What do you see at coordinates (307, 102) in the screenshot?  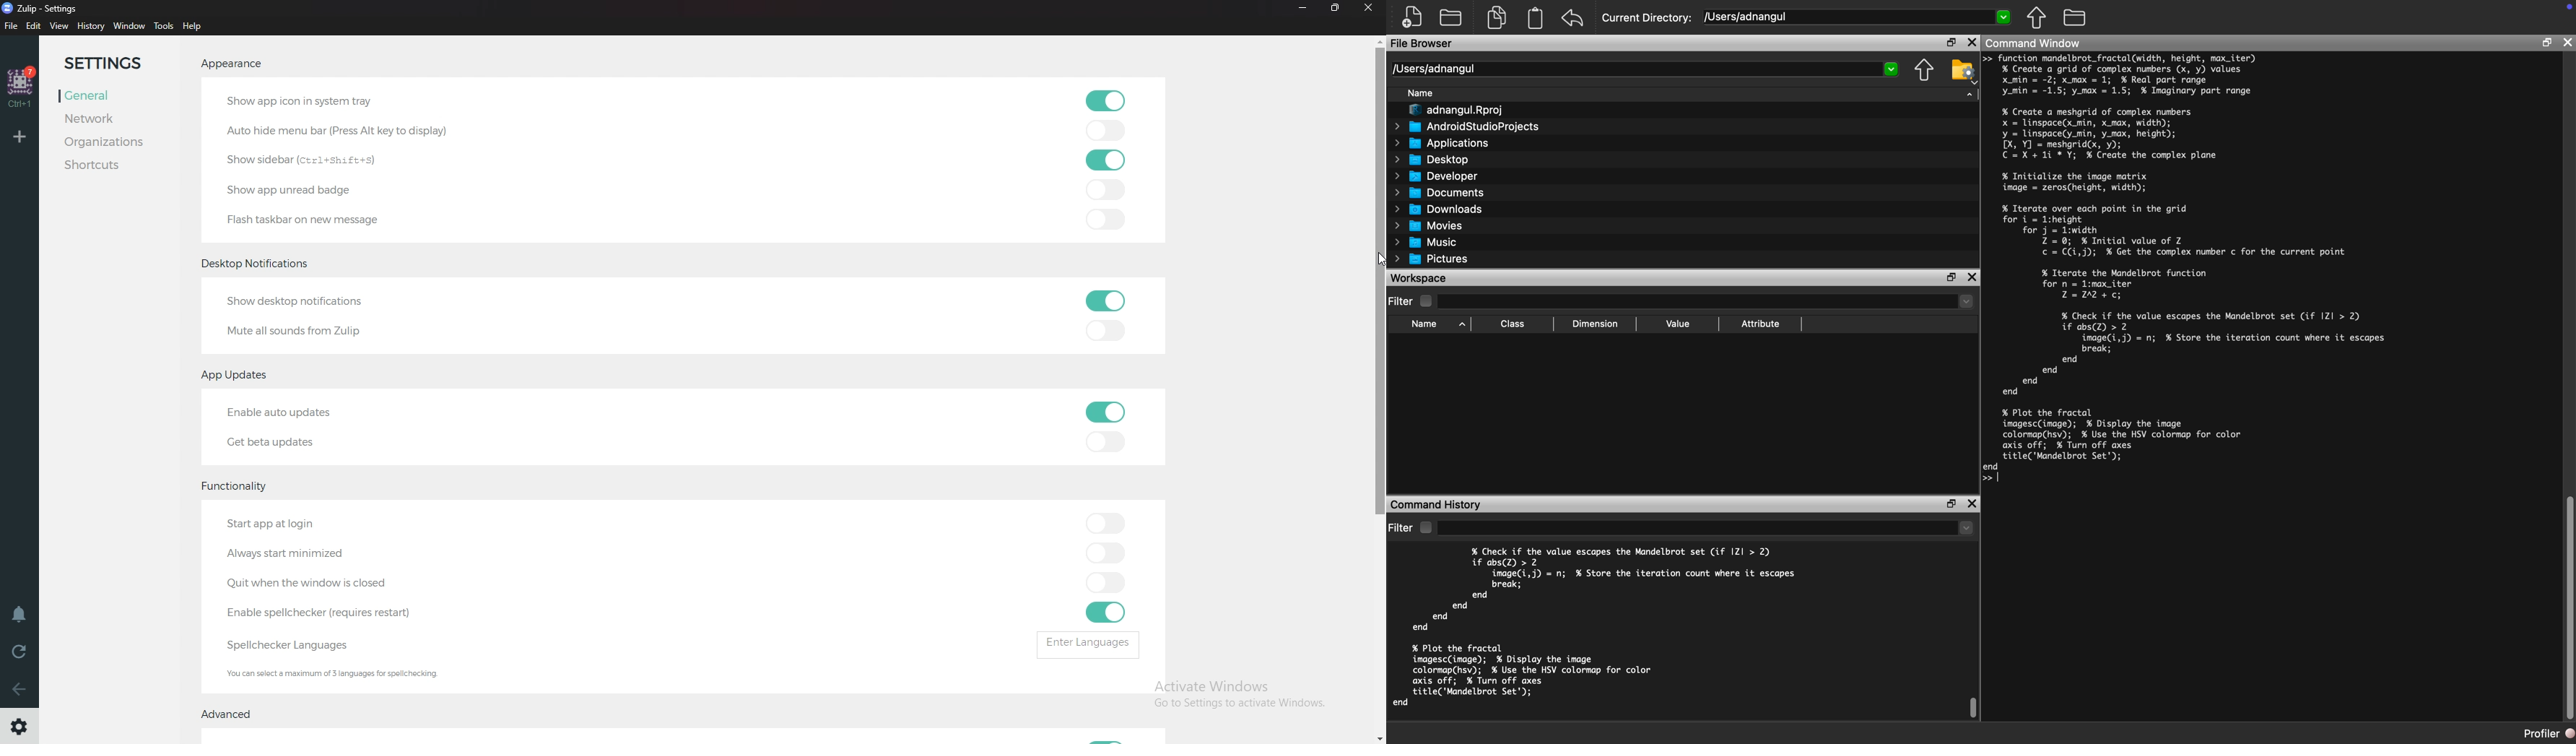 I see `Show app icon in system tray` at bounding box center [307, 102].